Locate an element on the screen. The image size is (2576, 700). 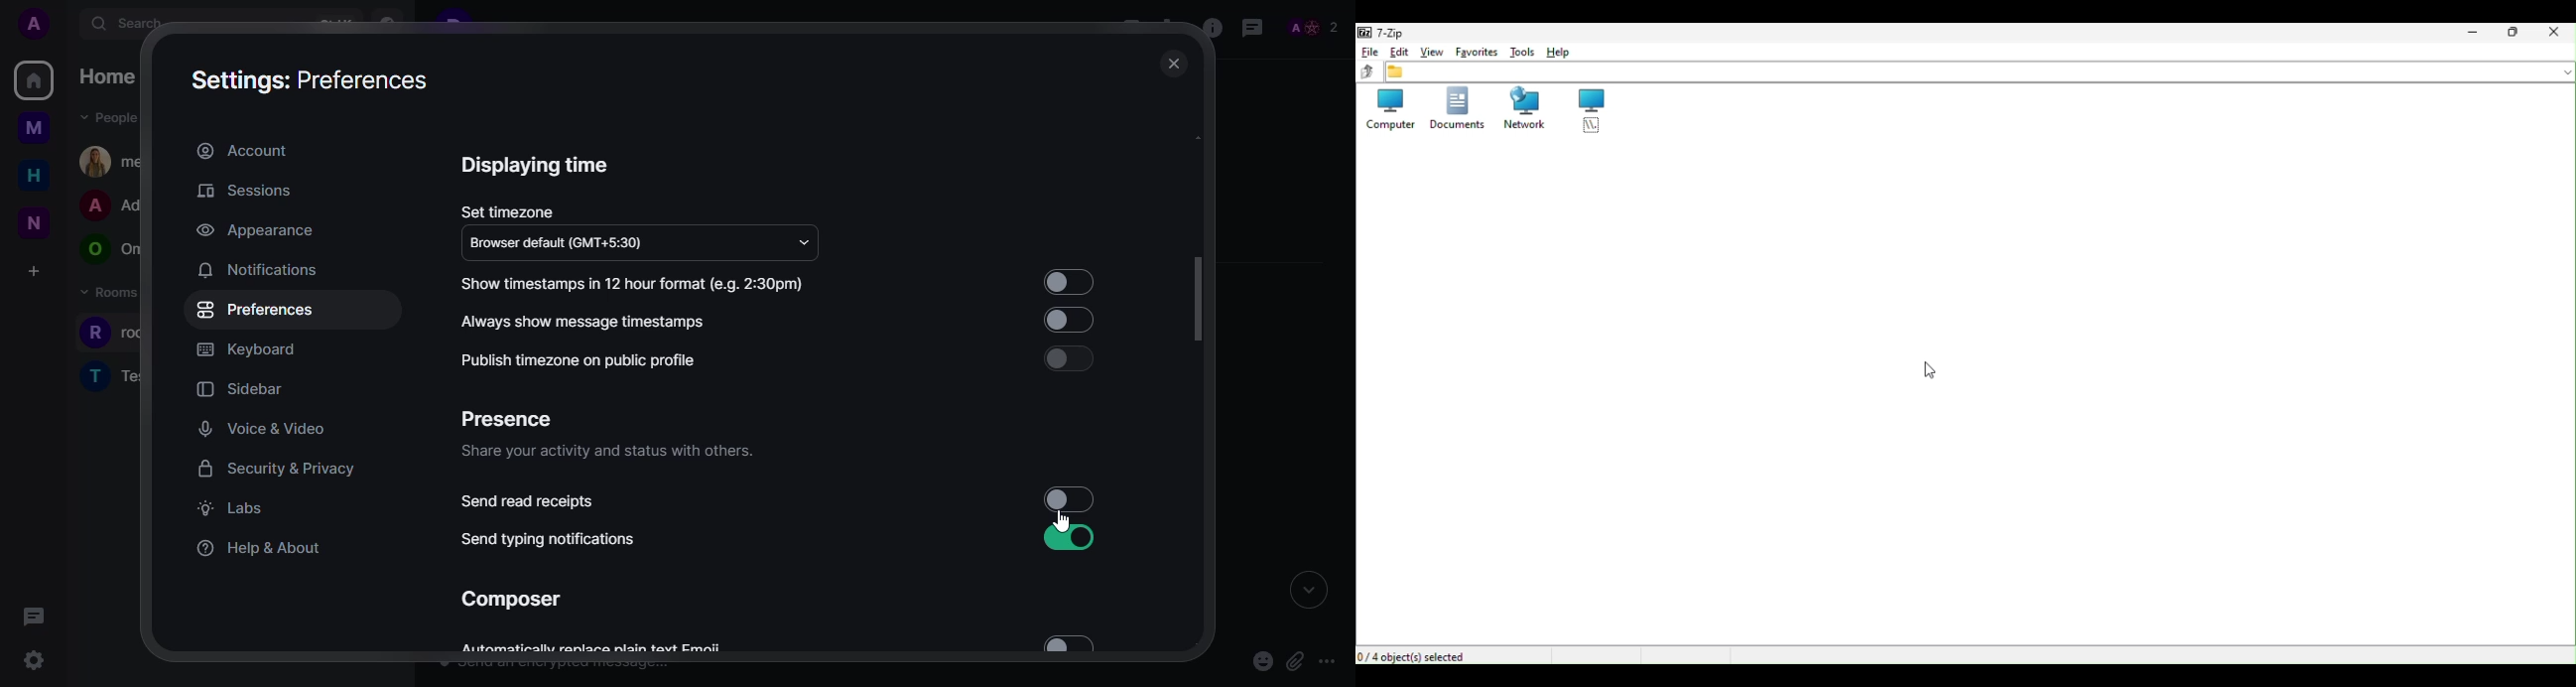
composer is located at coordinates (511, 600).